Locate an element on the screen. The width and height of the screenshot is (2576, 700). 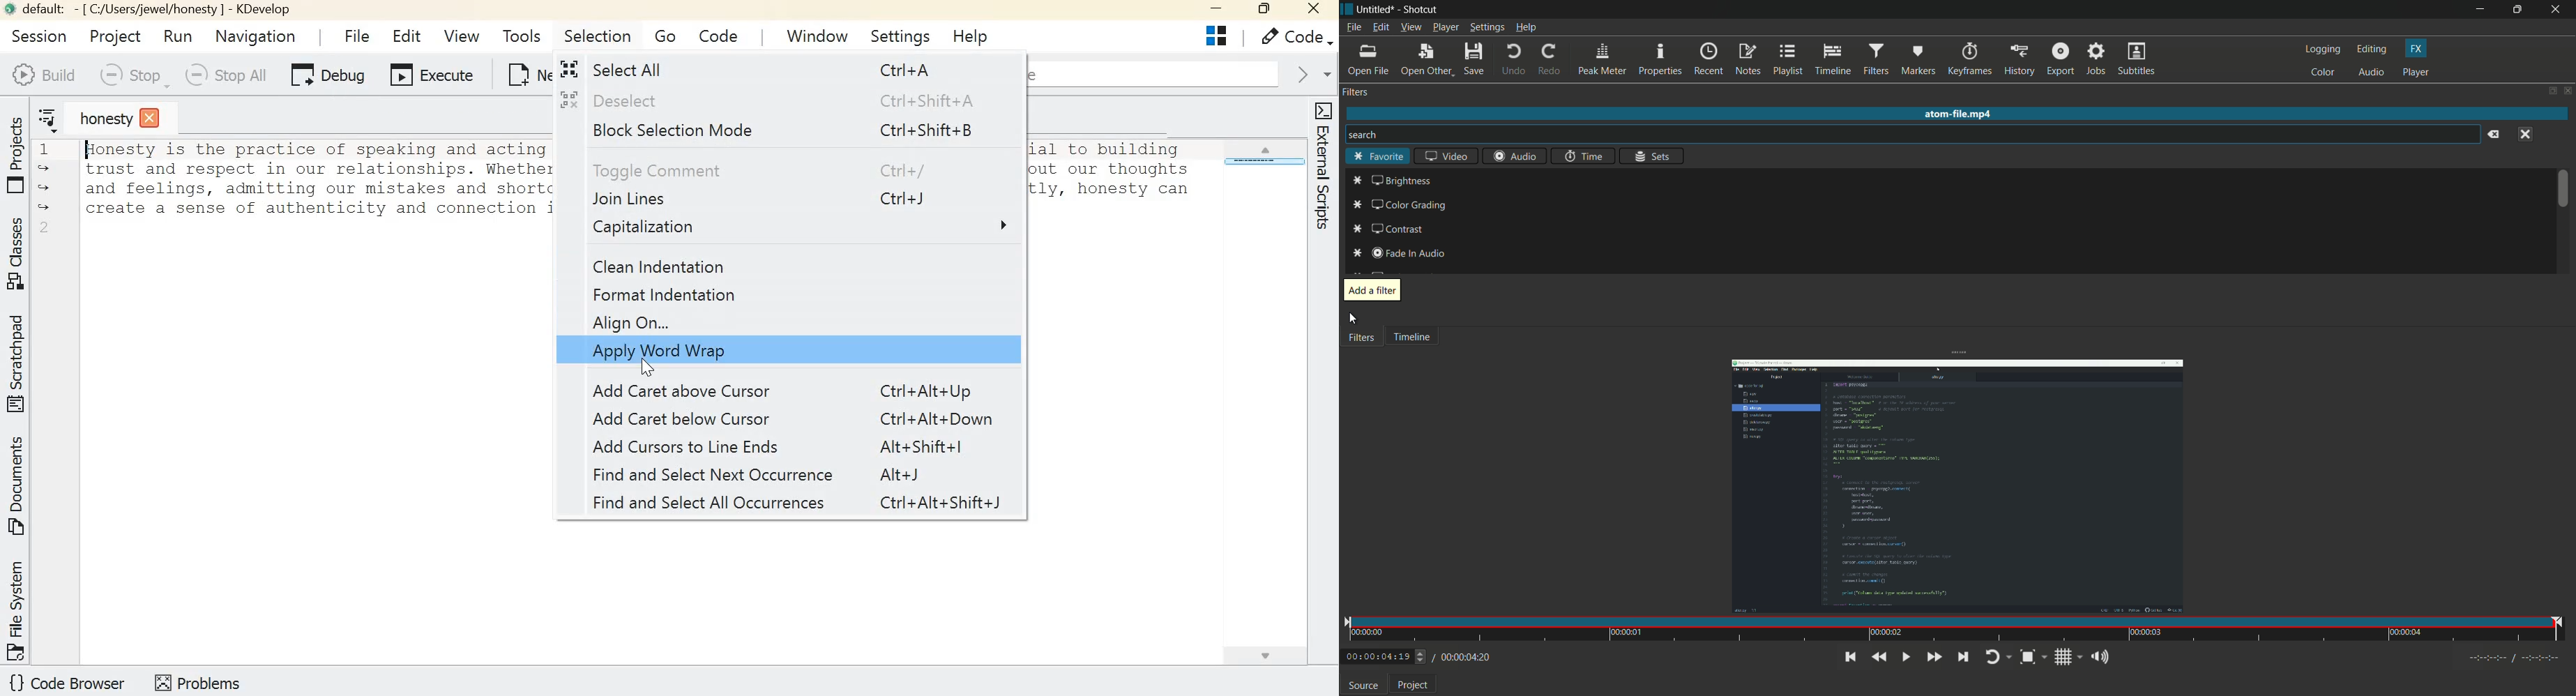
editing is located at coordinates (2374, 49).